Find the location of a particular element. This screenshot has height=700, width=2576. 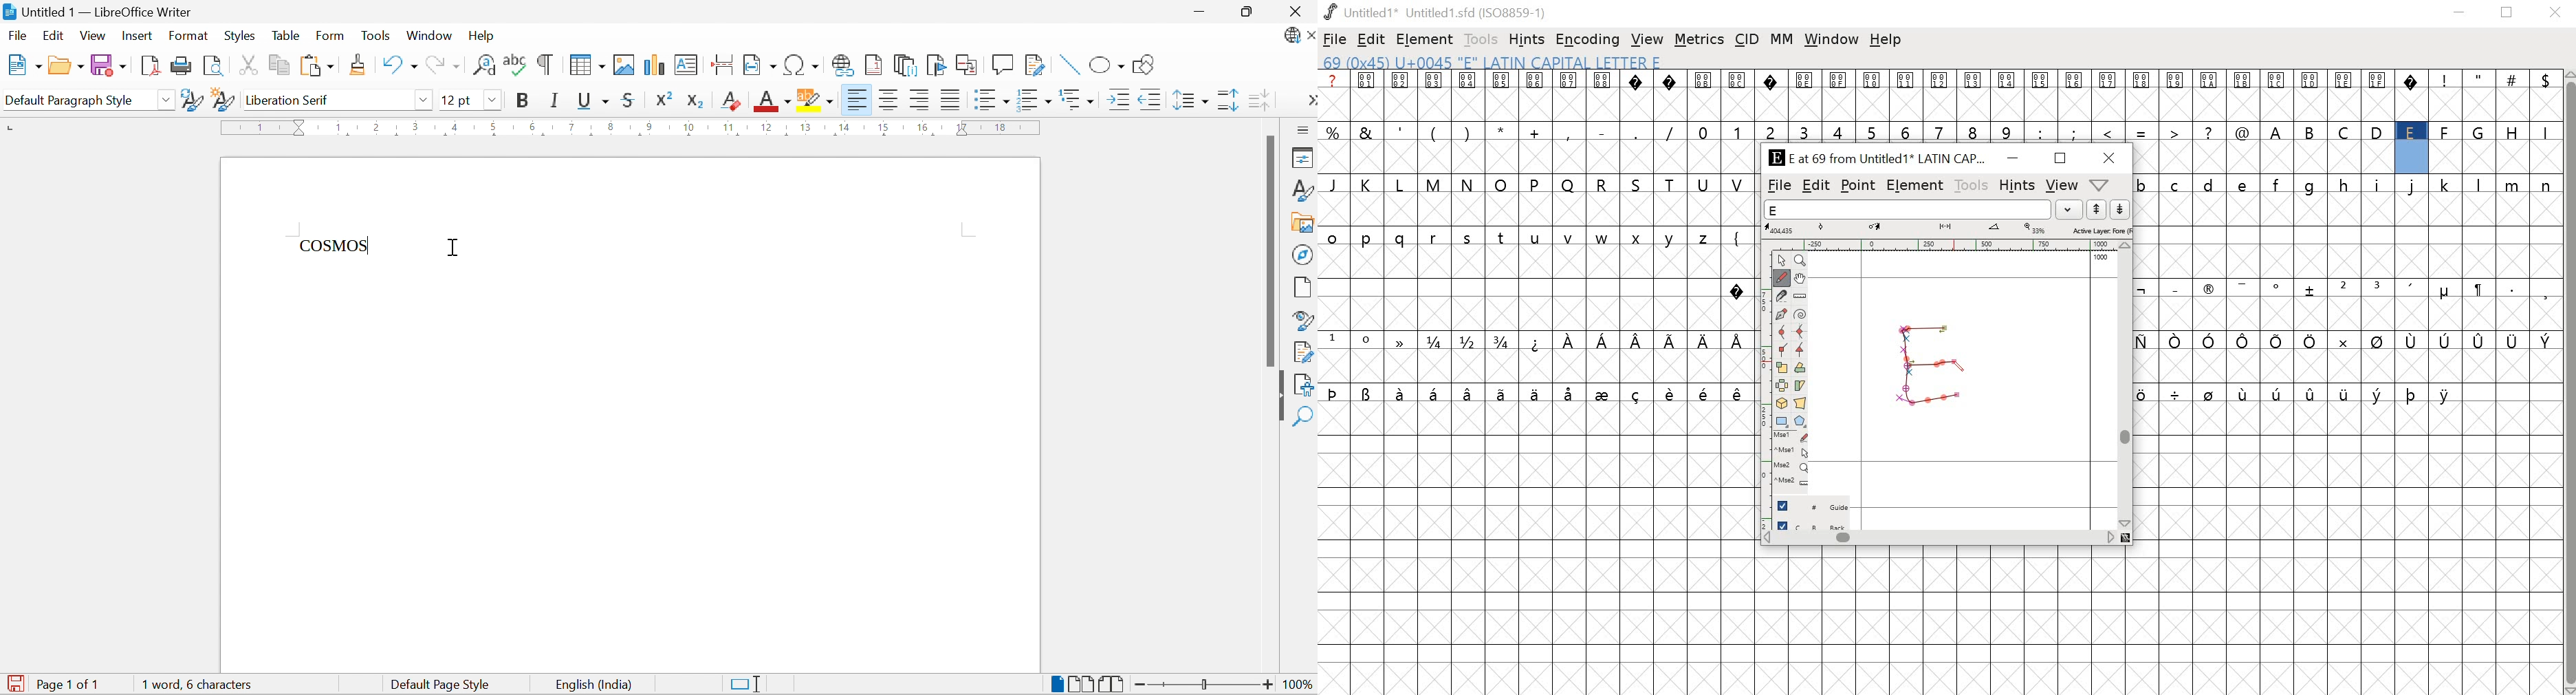

Insert Hyperlink is located at coordinates (842, 65).